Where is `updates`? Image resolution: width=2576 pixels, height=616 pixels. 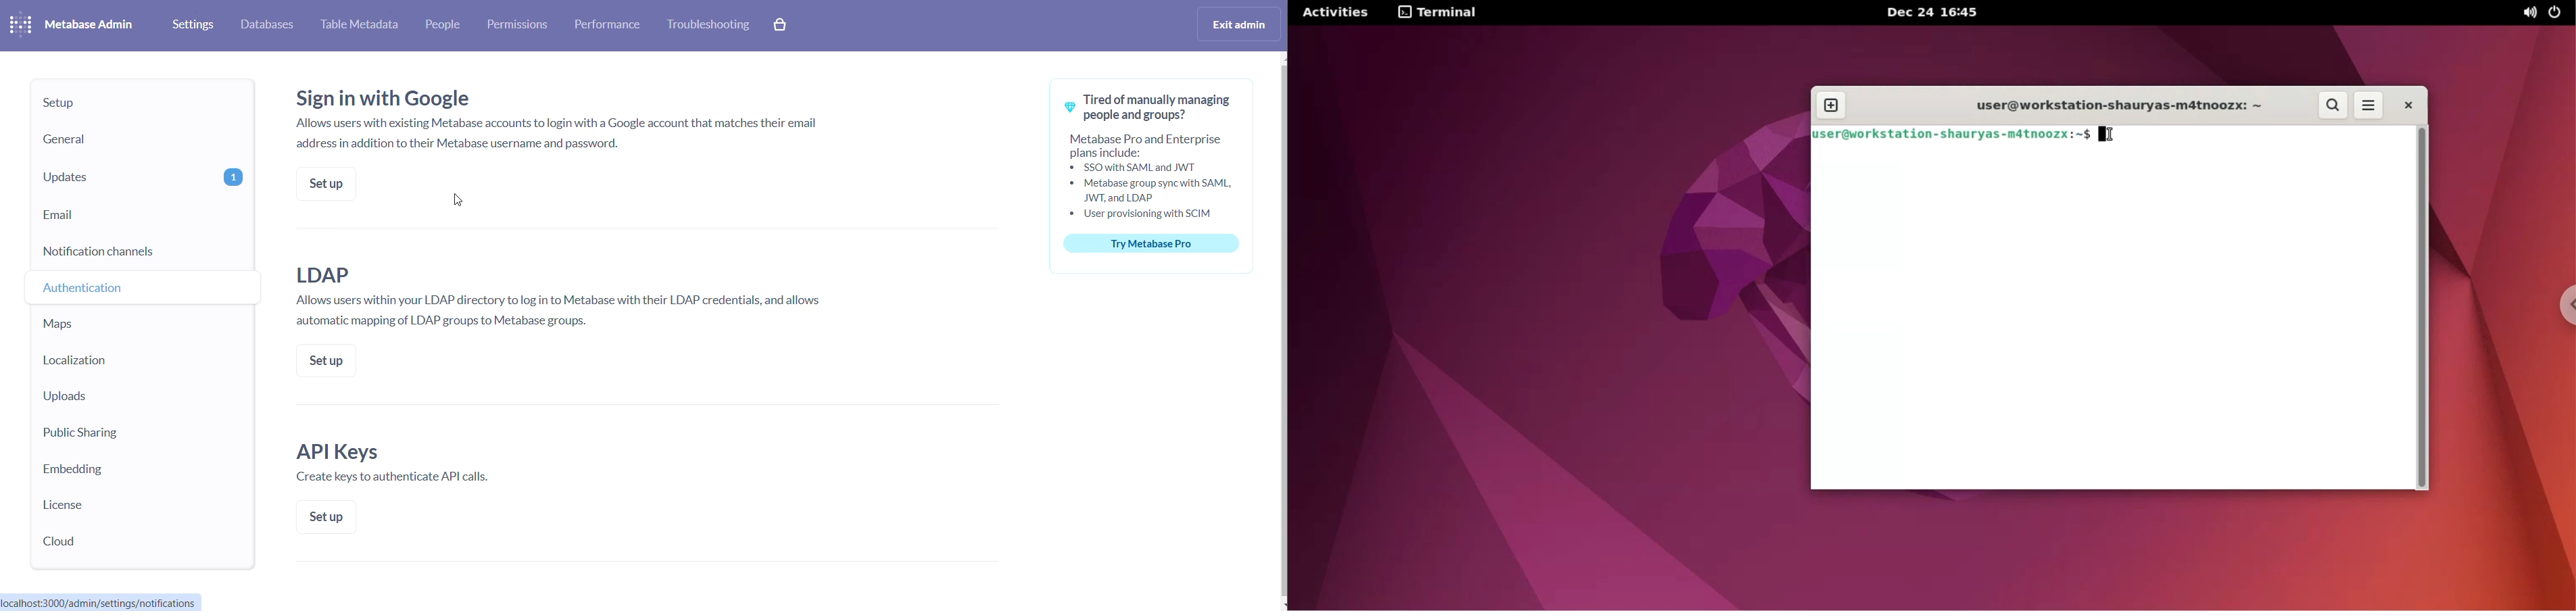
updates is located at coordinates (140, 176).